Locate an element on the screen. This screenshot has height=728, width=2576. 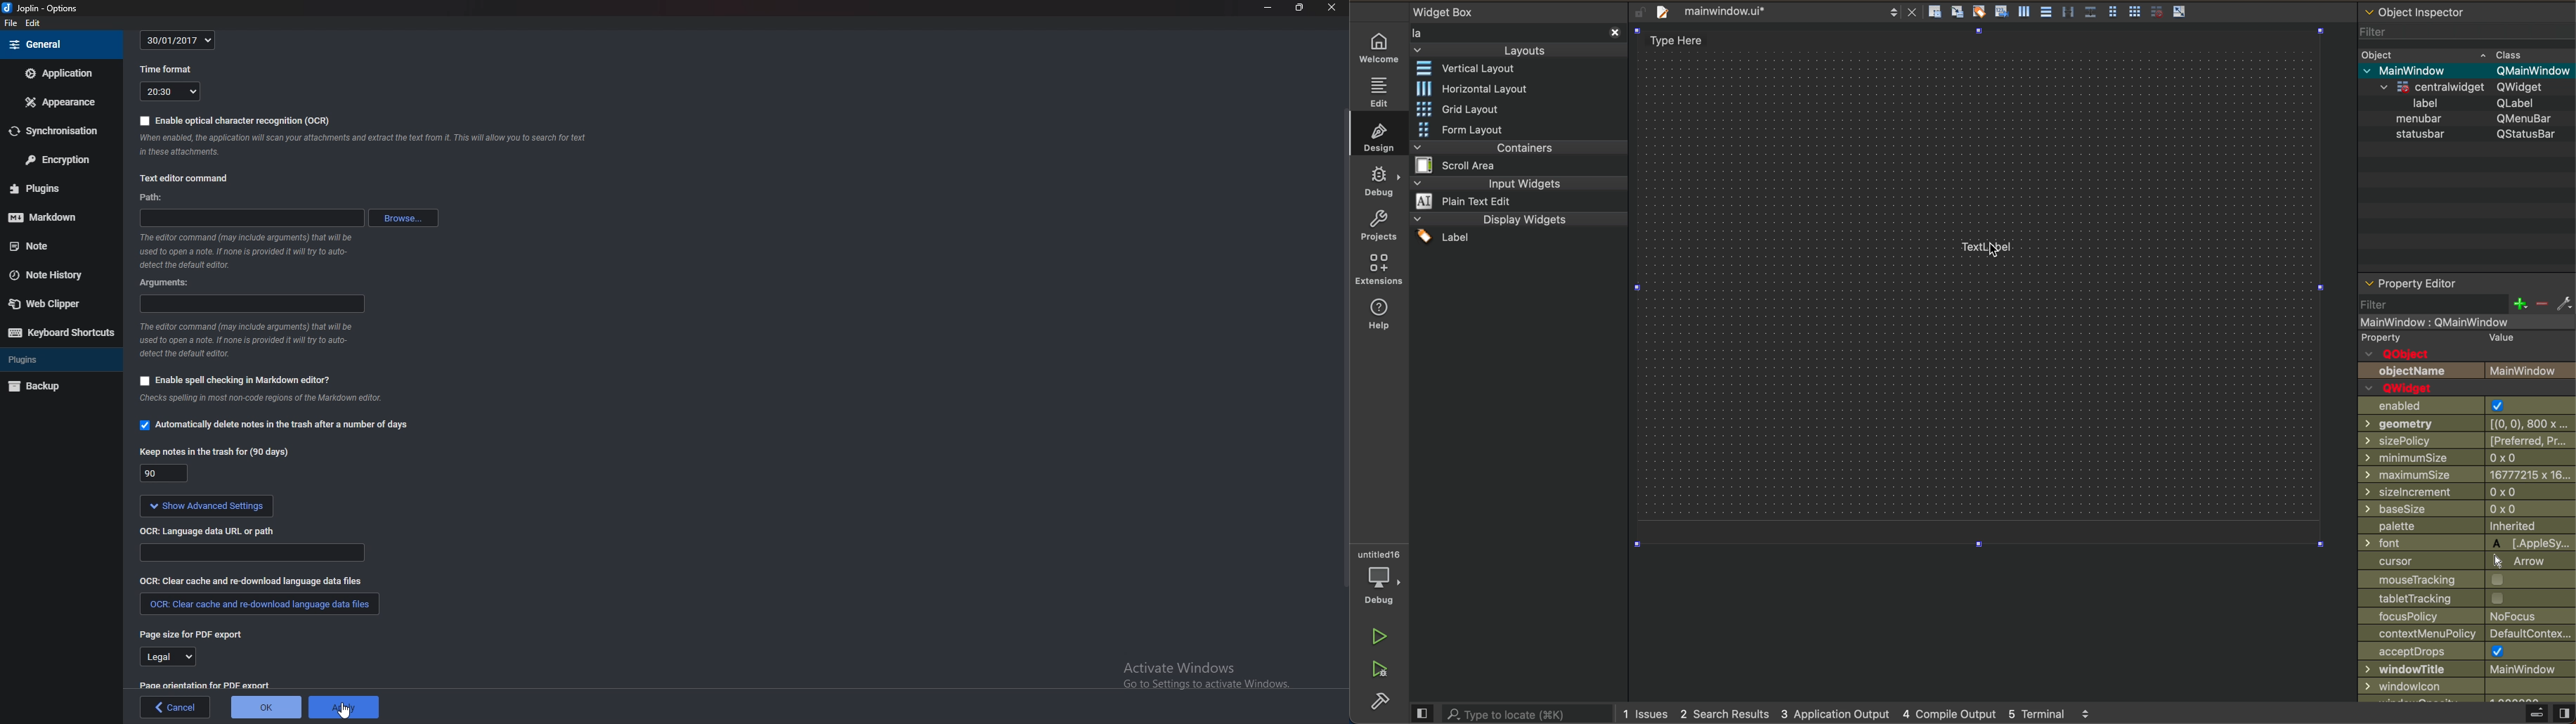
Enable spell checking is located at coordinates (237, 380).